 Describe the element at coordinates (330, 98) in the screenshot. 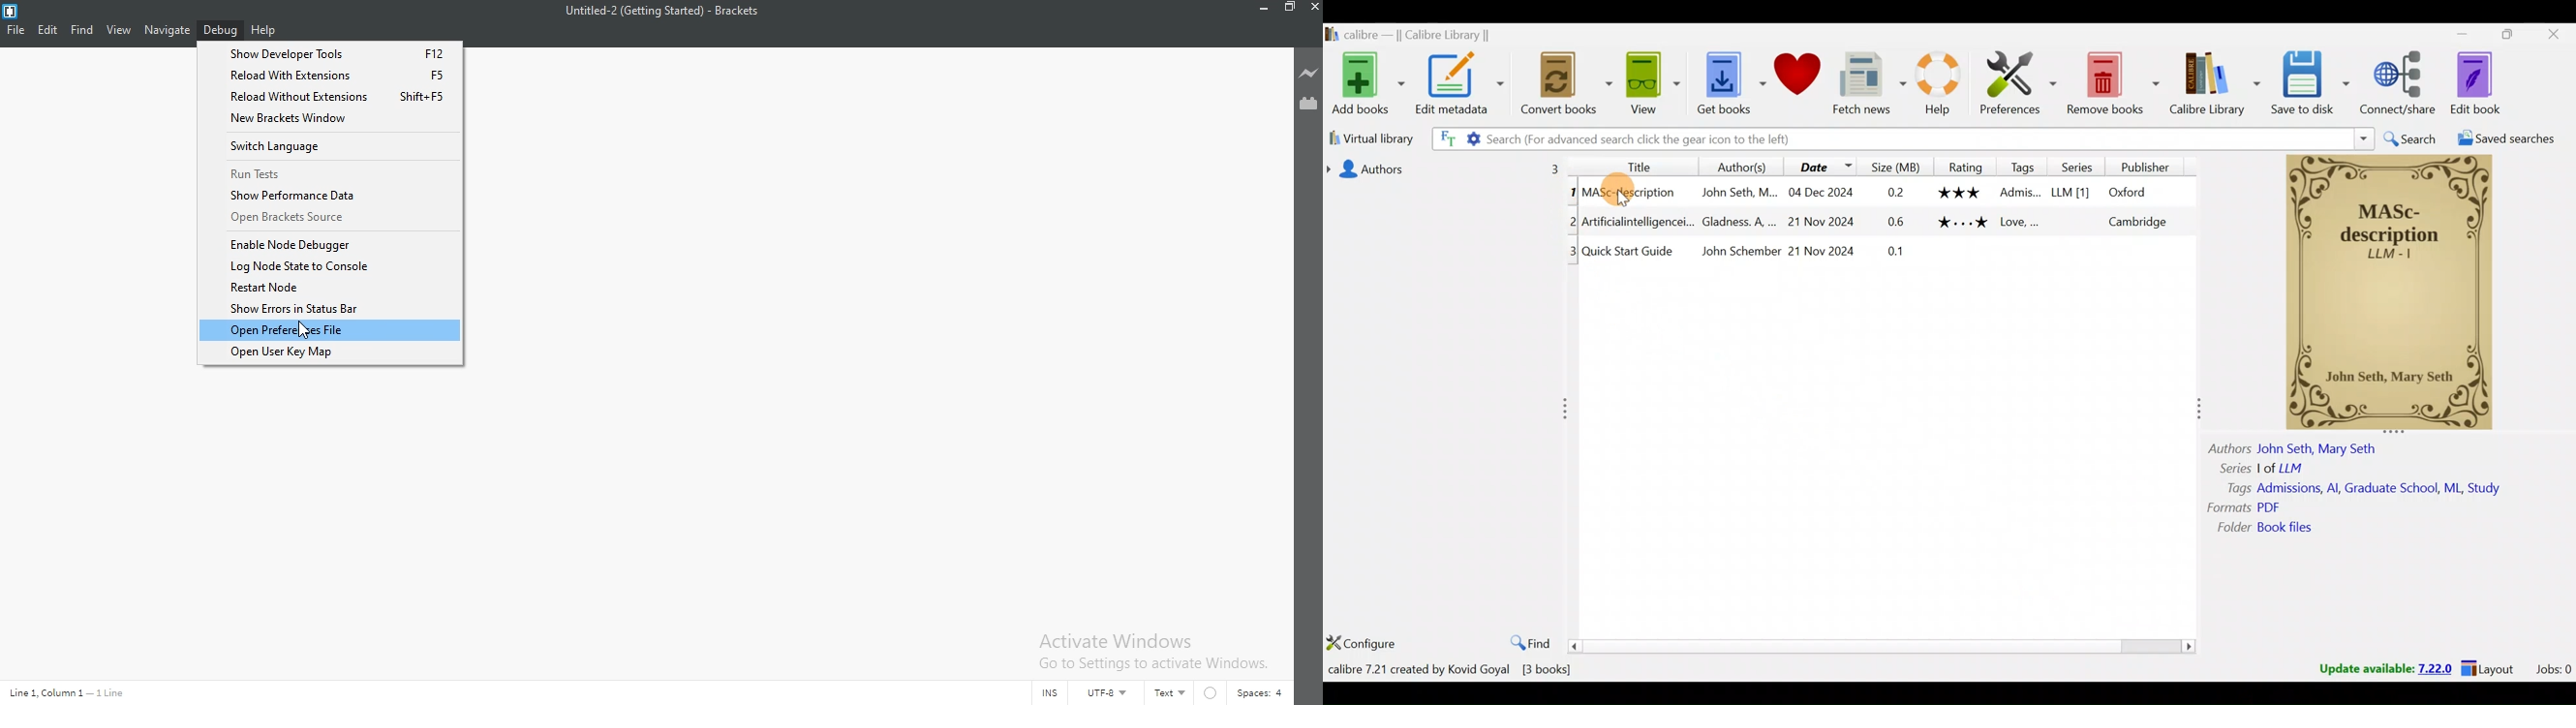

I see `Reload Without Extensions` at that location.